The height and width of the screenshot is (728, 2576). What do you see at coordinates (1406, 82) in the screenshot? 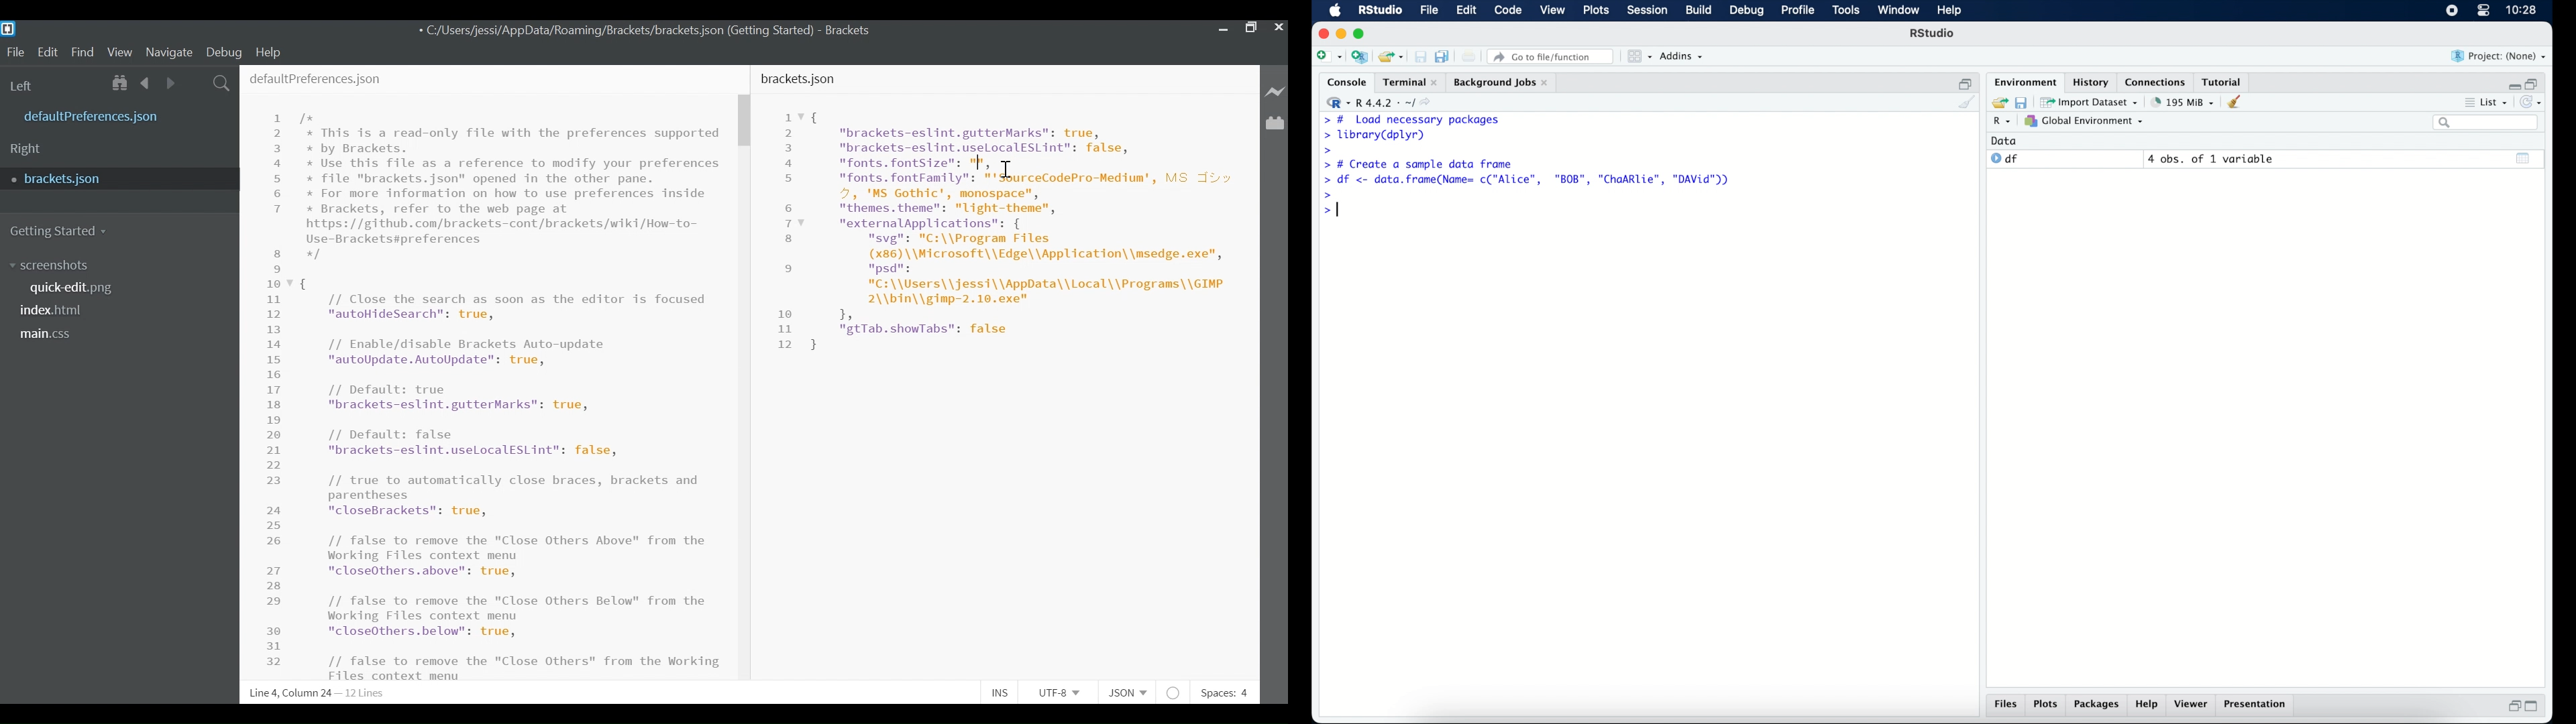
I see `Terminal` at bounding box center [1406, 82].